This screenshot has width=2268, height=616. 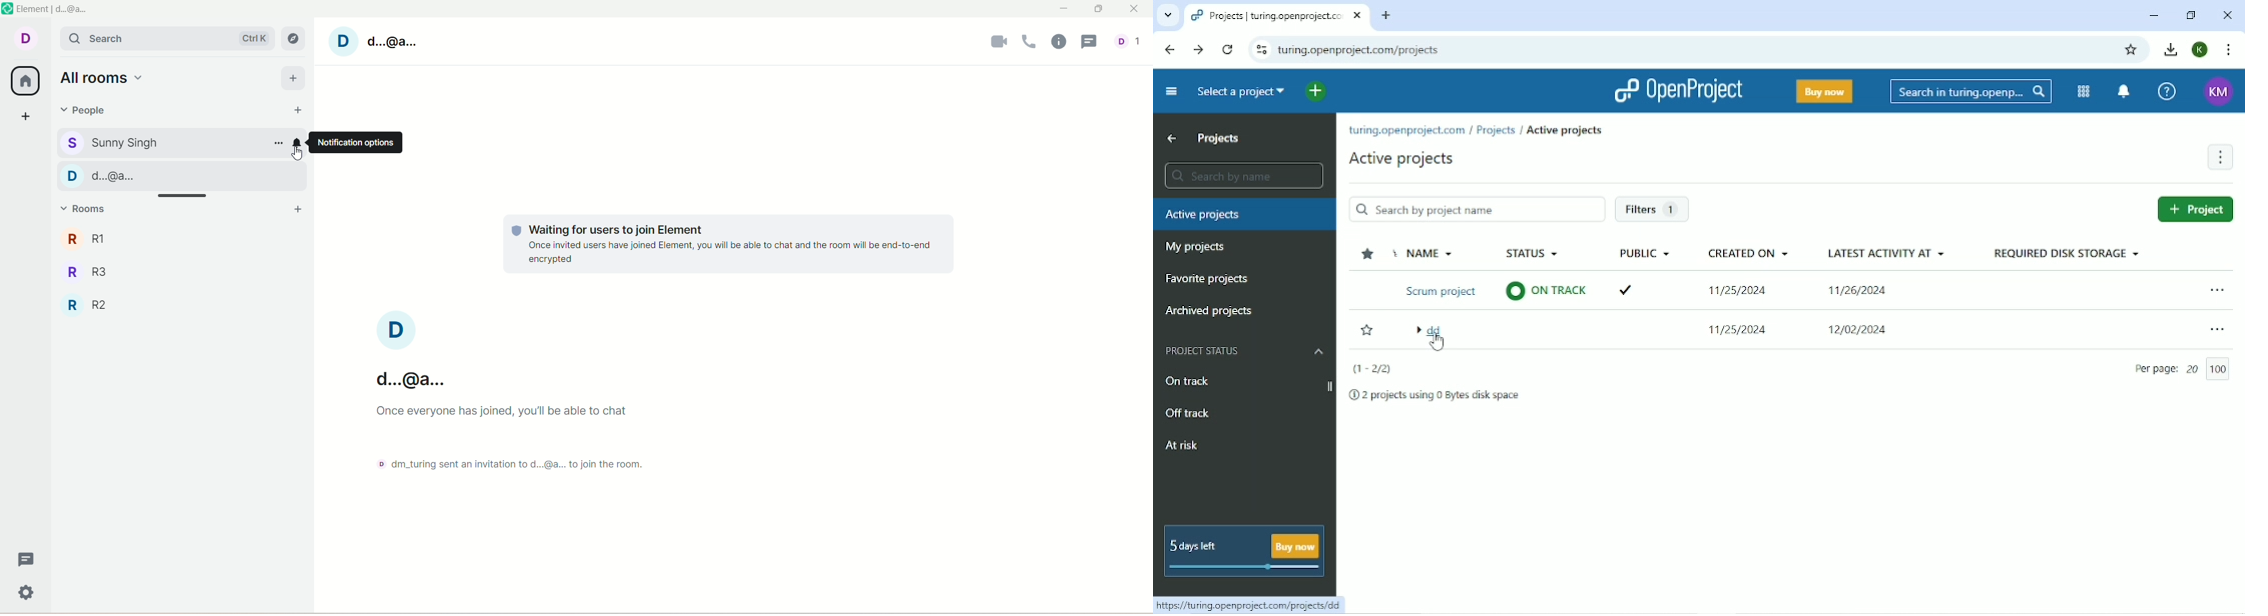 I want to click on video call, so click(x=996, y=44).